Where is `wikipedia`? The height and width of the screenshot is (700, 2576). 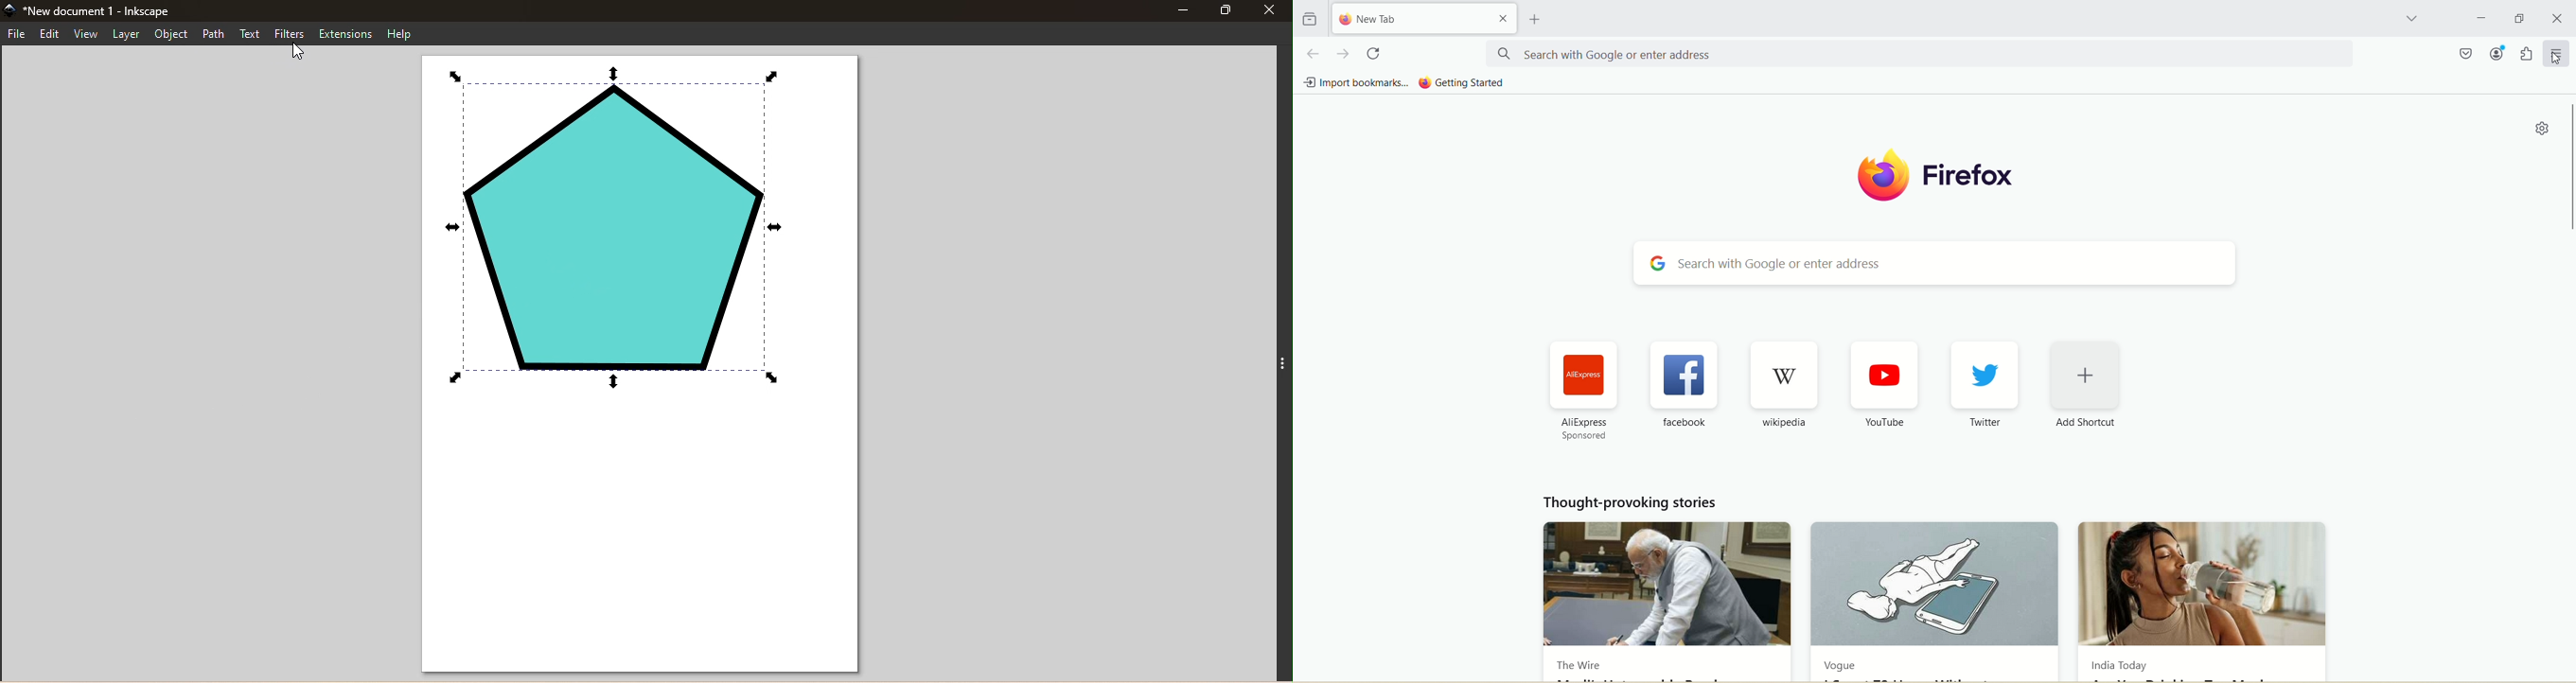
wikipedia is located at coordinates (1783, 422).